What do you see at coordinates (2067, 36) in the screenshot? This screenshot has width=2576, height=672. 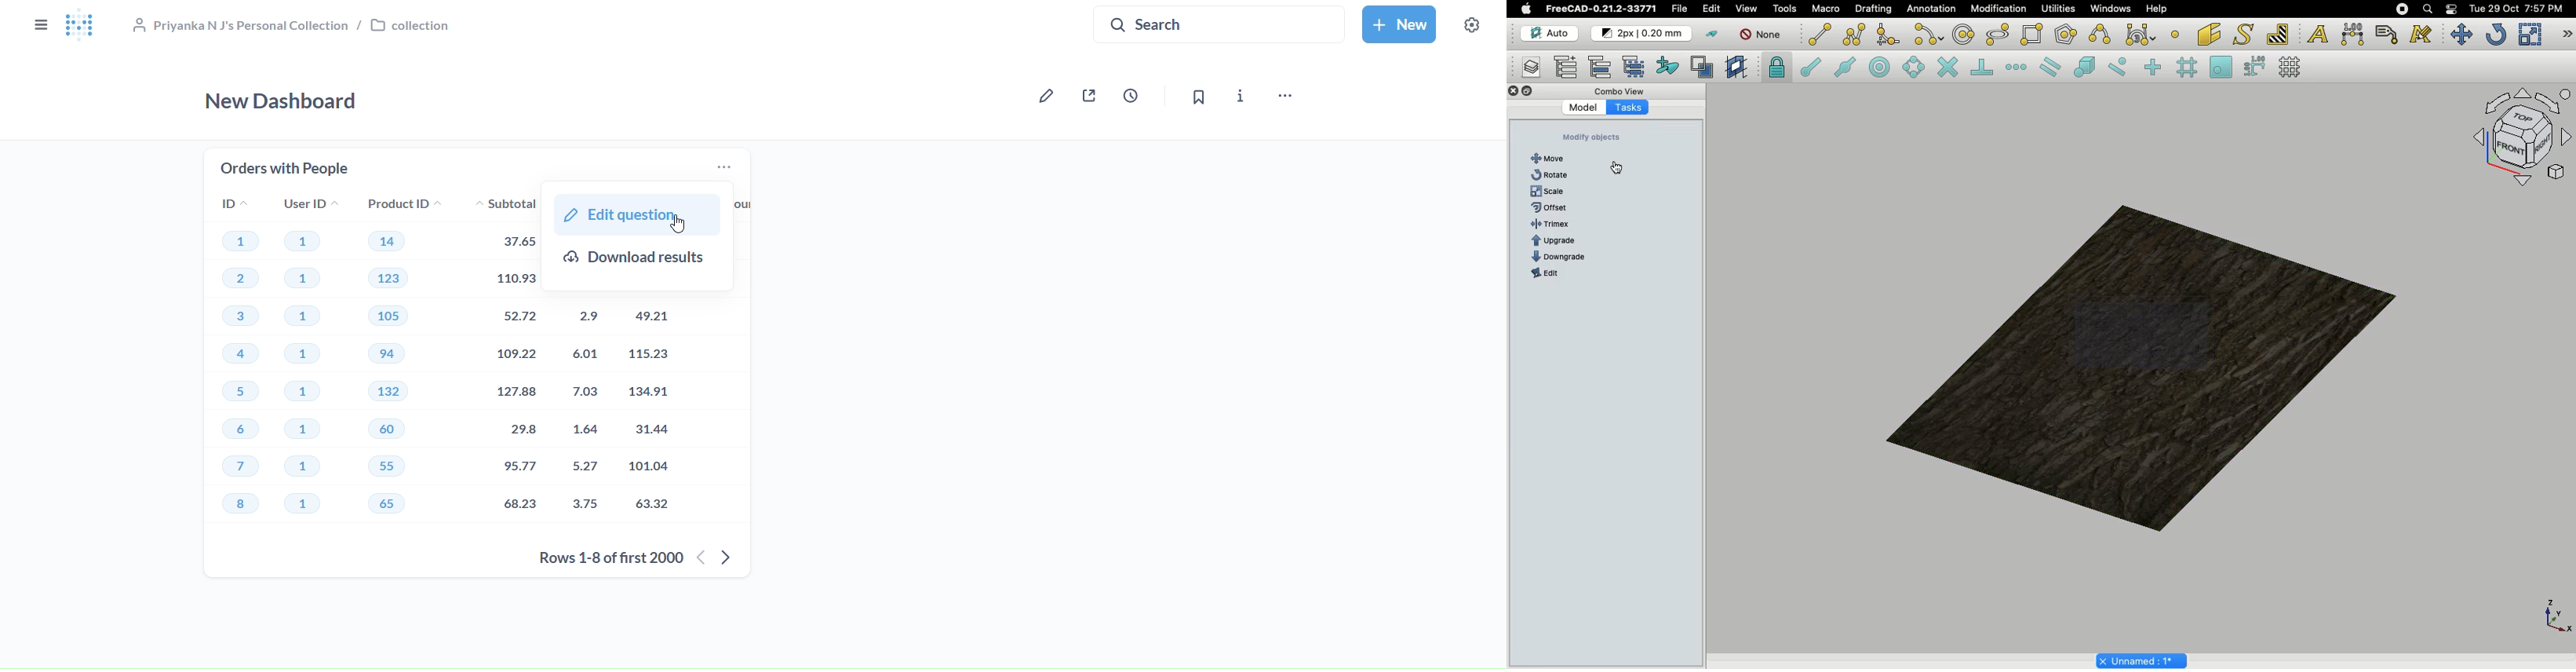 I see `Polygon` at bounding box center [2067, 36].